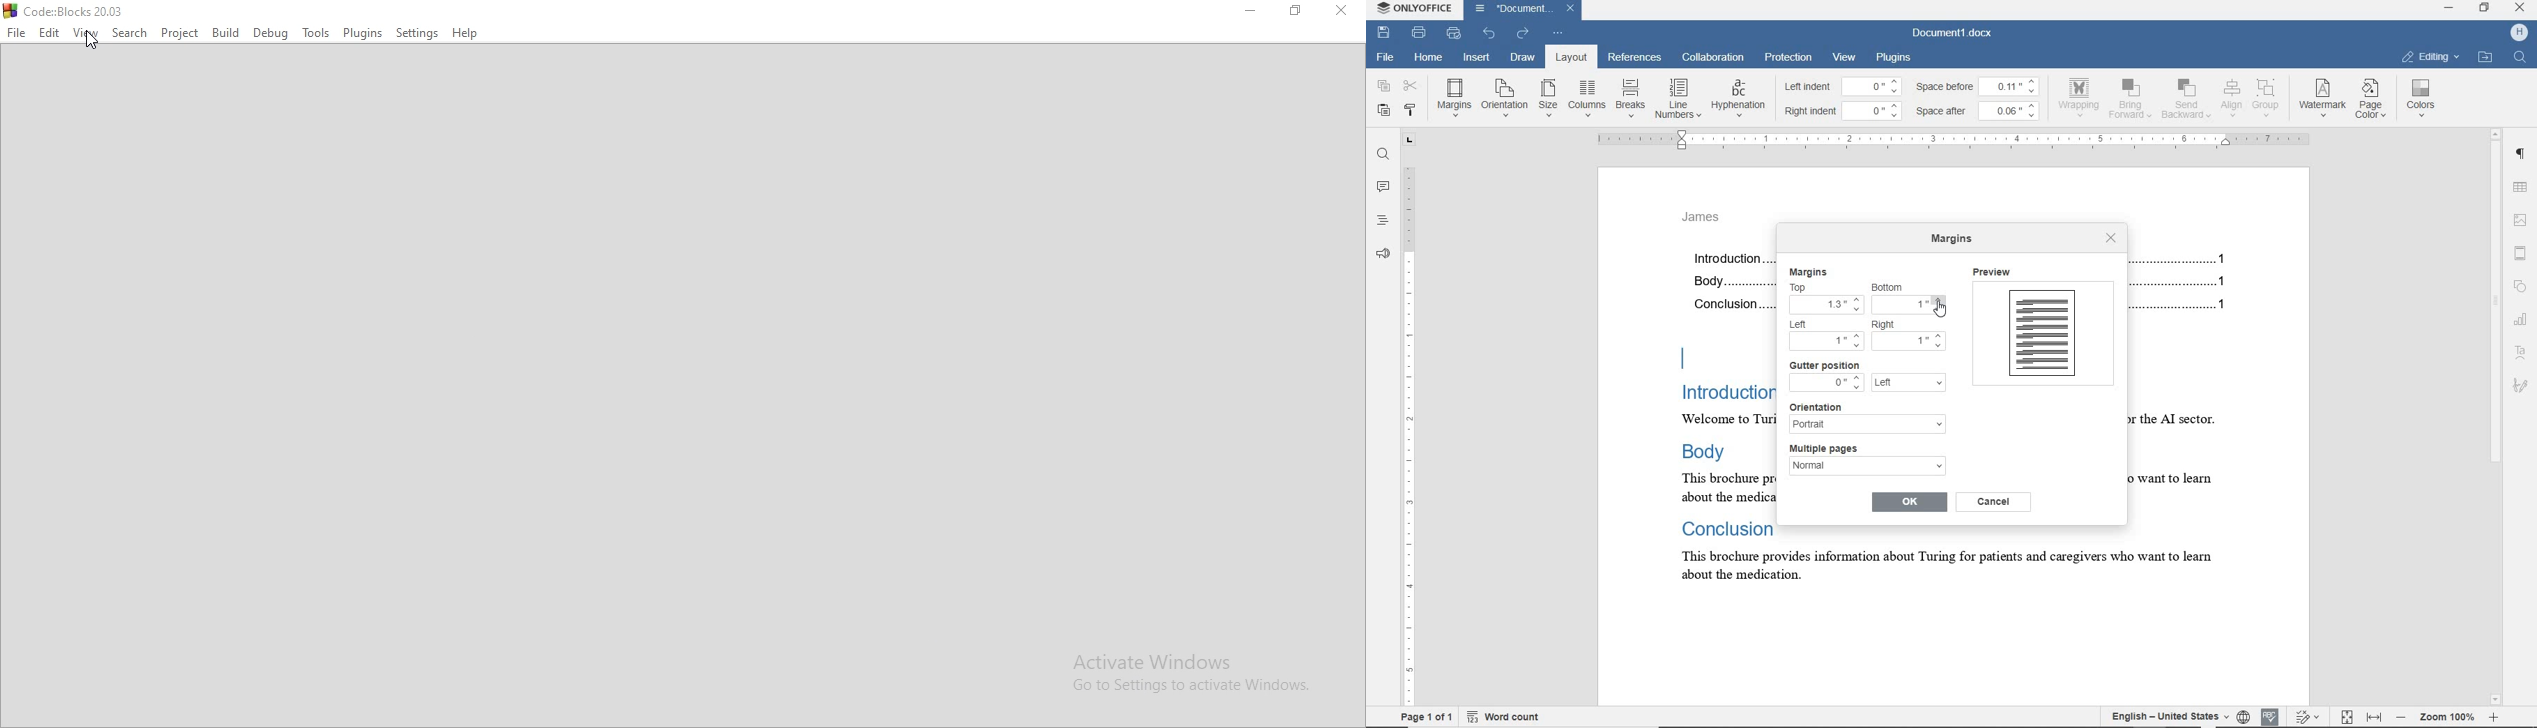 The image size is (2548, 728). Describe the element at coordinates (86, 34) in the screenshot. I see `View ` at that location.